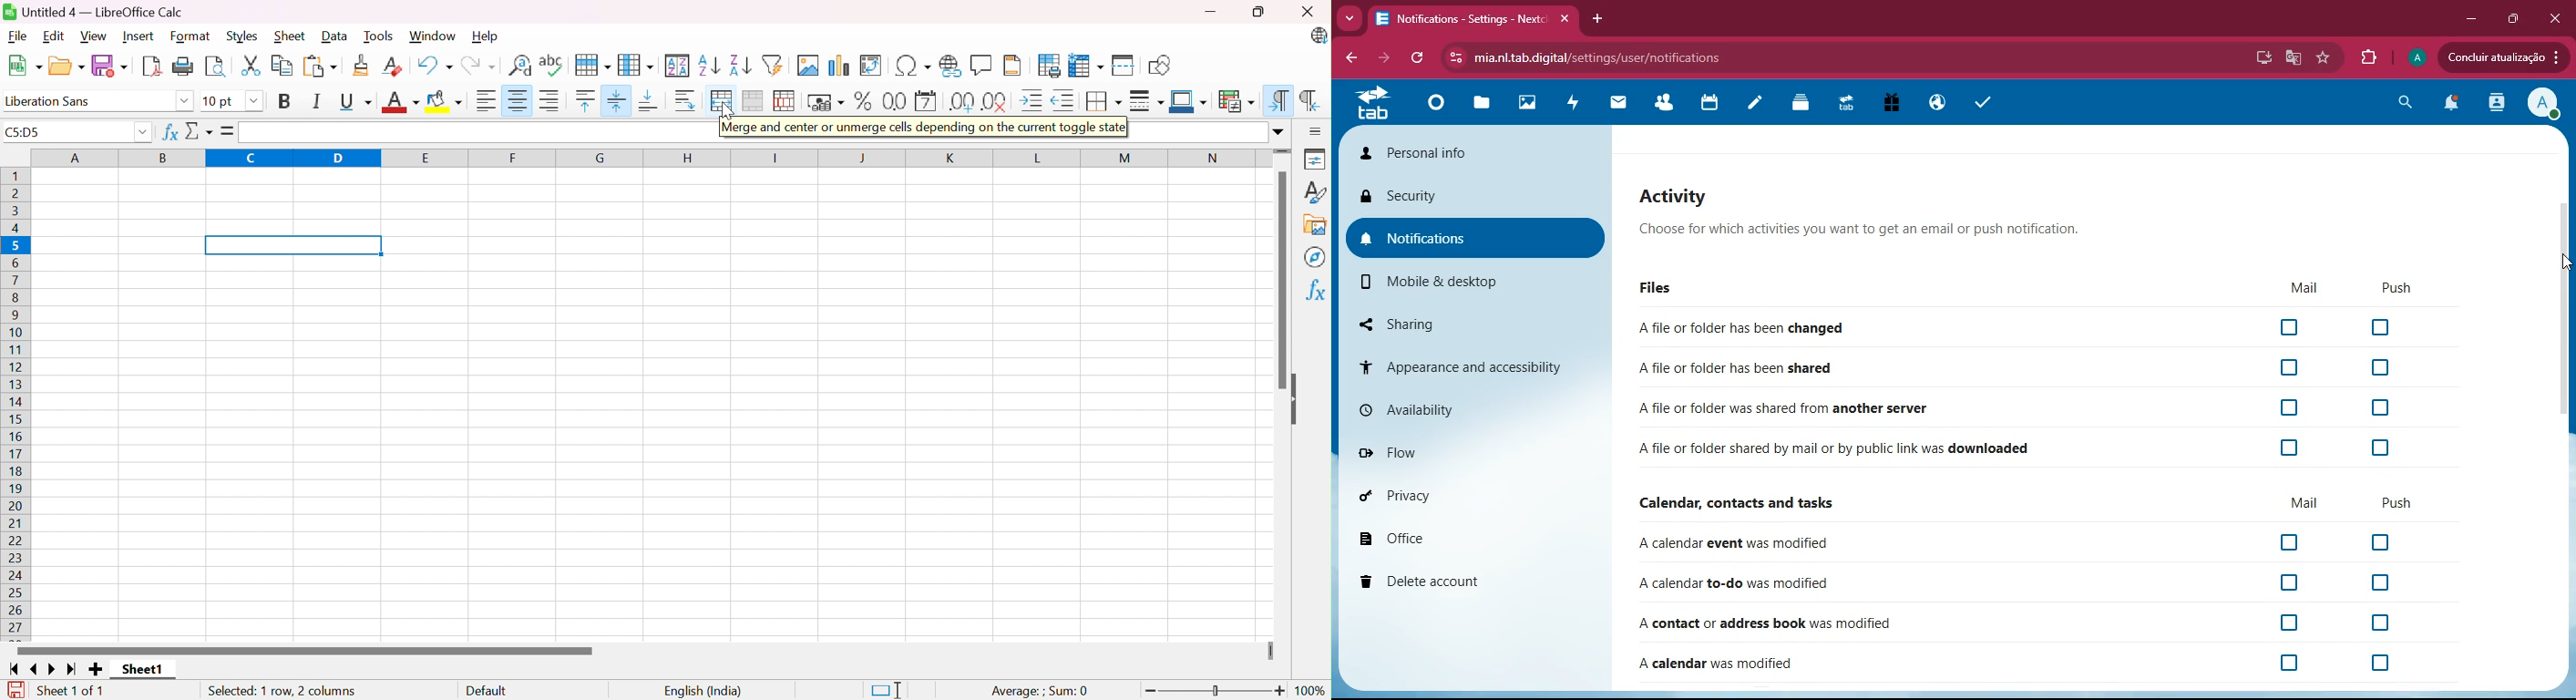 The width and height of the screenshot is (2576, 700). Describe the element at coordinates (1834, 449) in the screenshot. I see `A file or folder shared by mail or by public link was downloaded` at that location.